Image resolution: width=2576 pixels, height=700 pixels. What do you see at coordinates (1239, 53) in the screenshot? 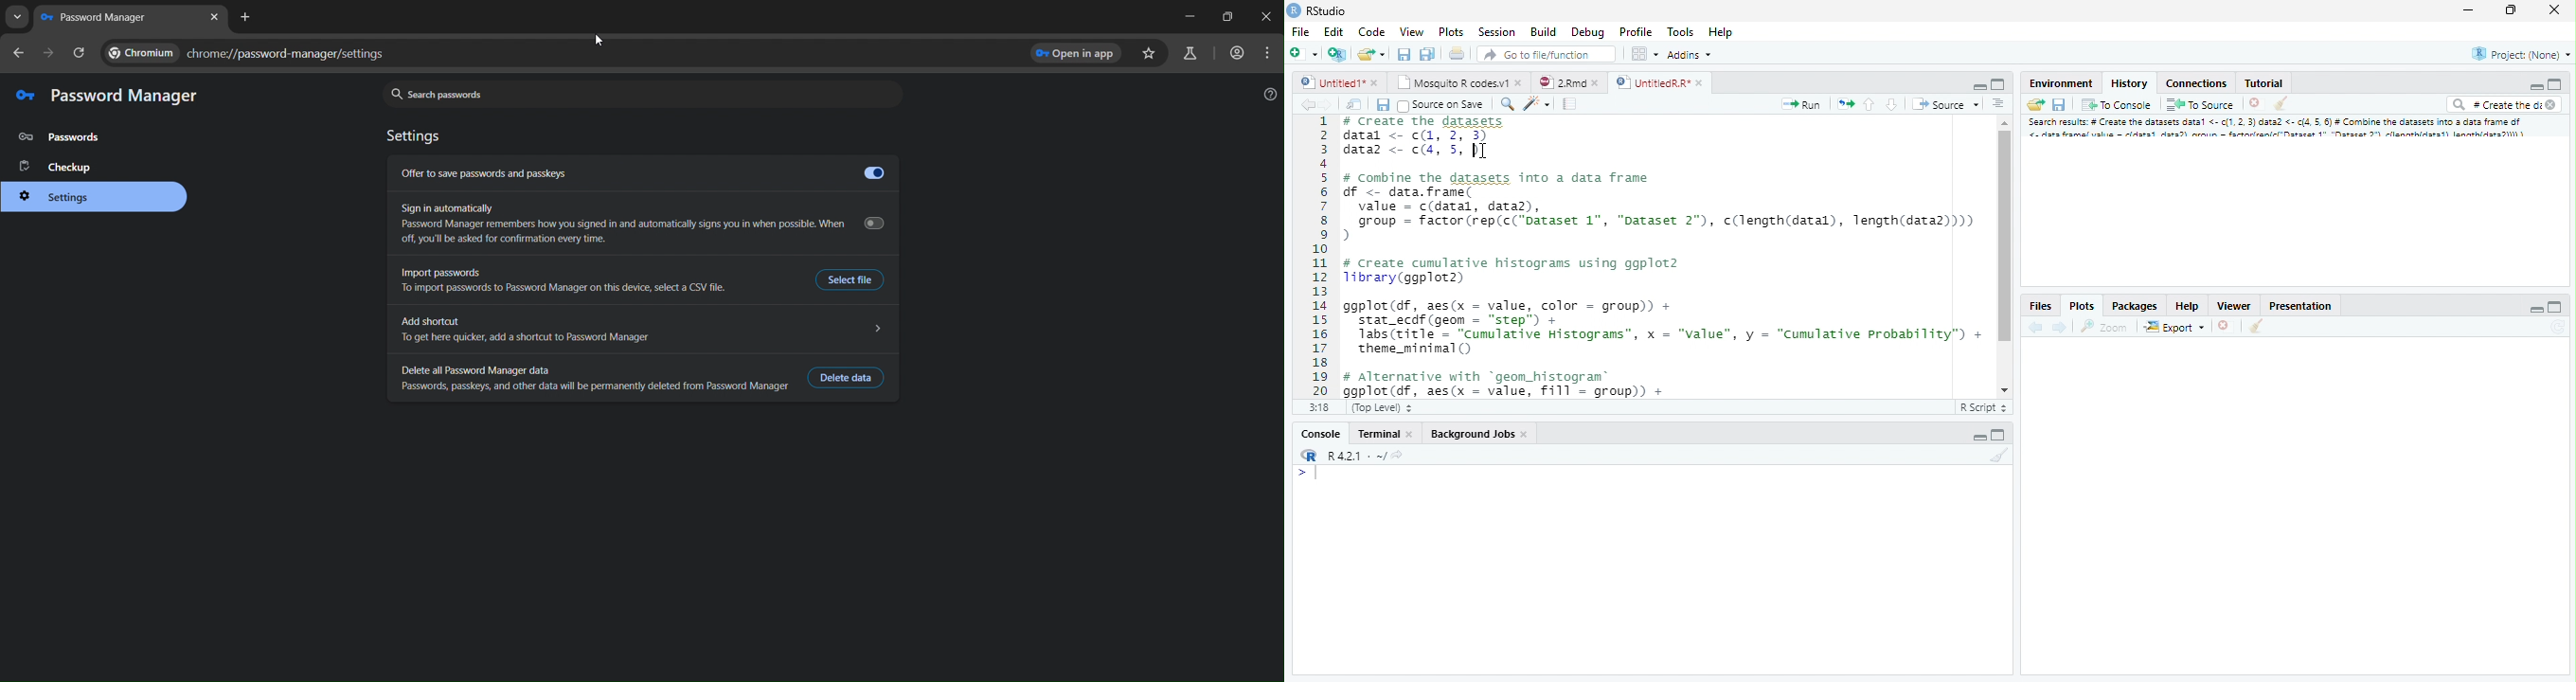
I see `accounts` at bounding box center [1239, 53].